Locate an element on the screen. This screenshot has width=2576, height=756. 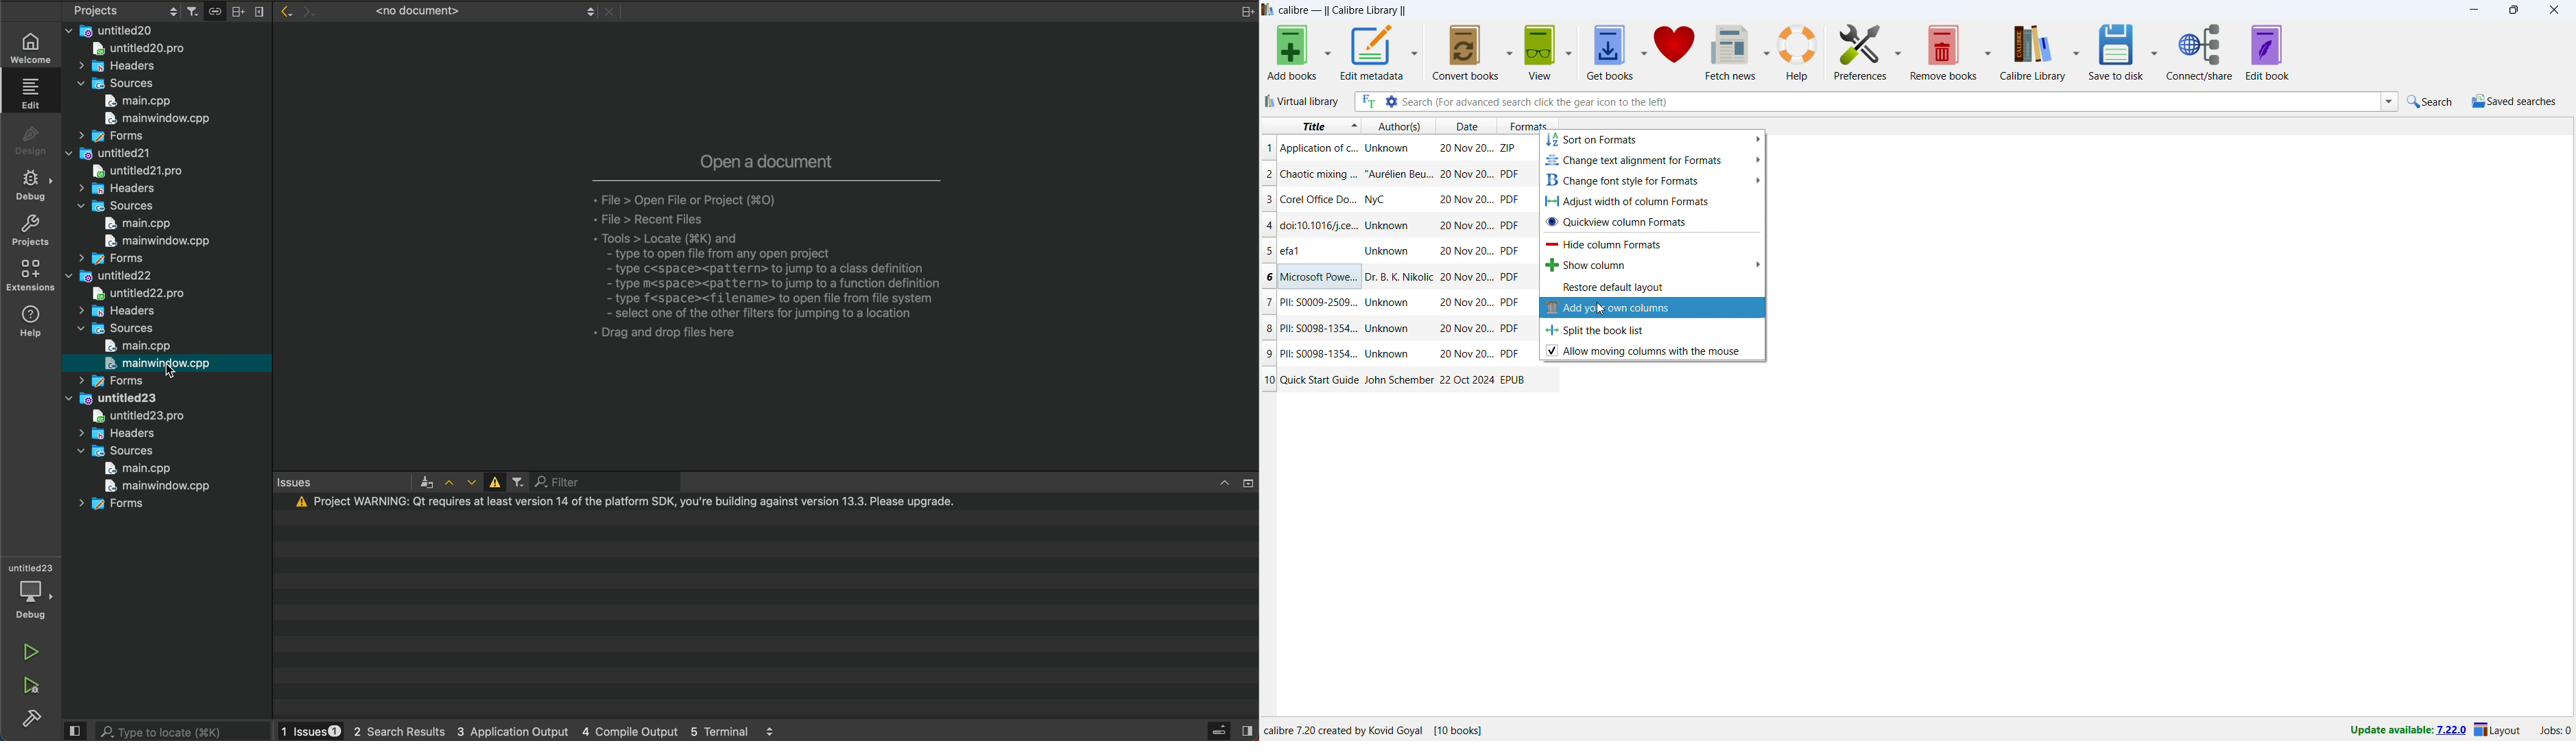
save to disk is located at coordinates (2116, 51).